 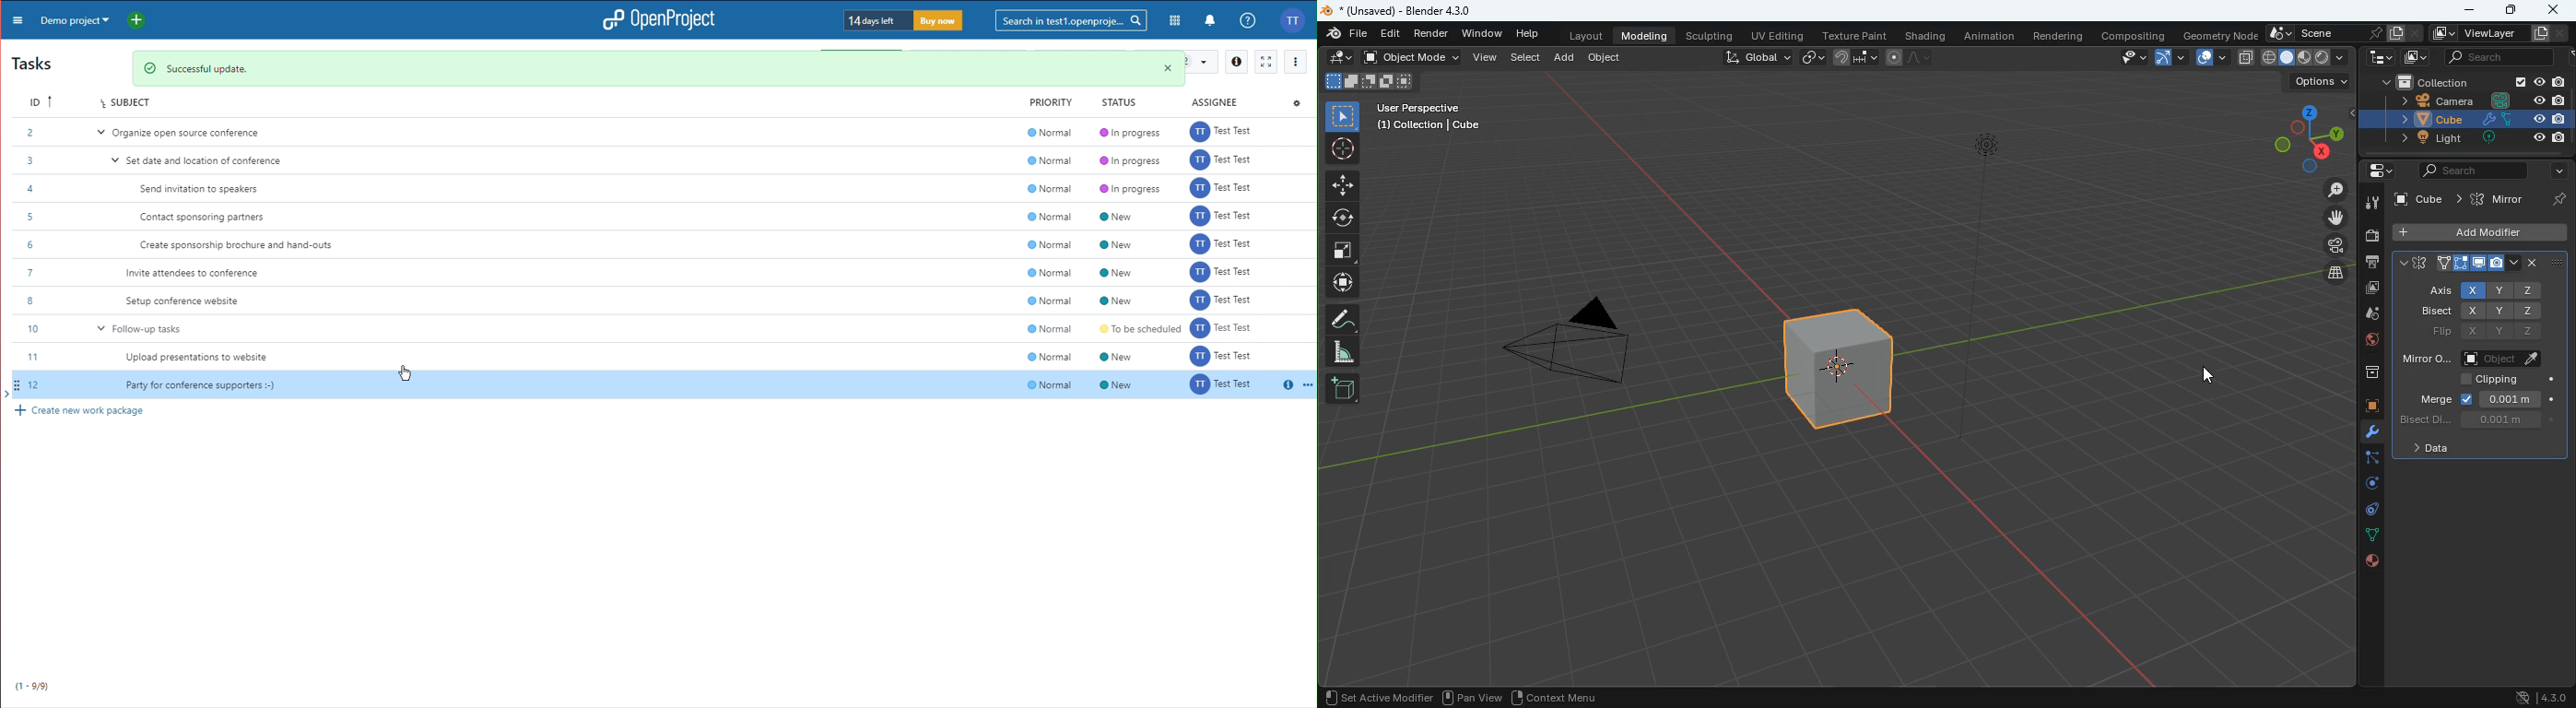 I want to click on Status, so click(x=1116, y=102).